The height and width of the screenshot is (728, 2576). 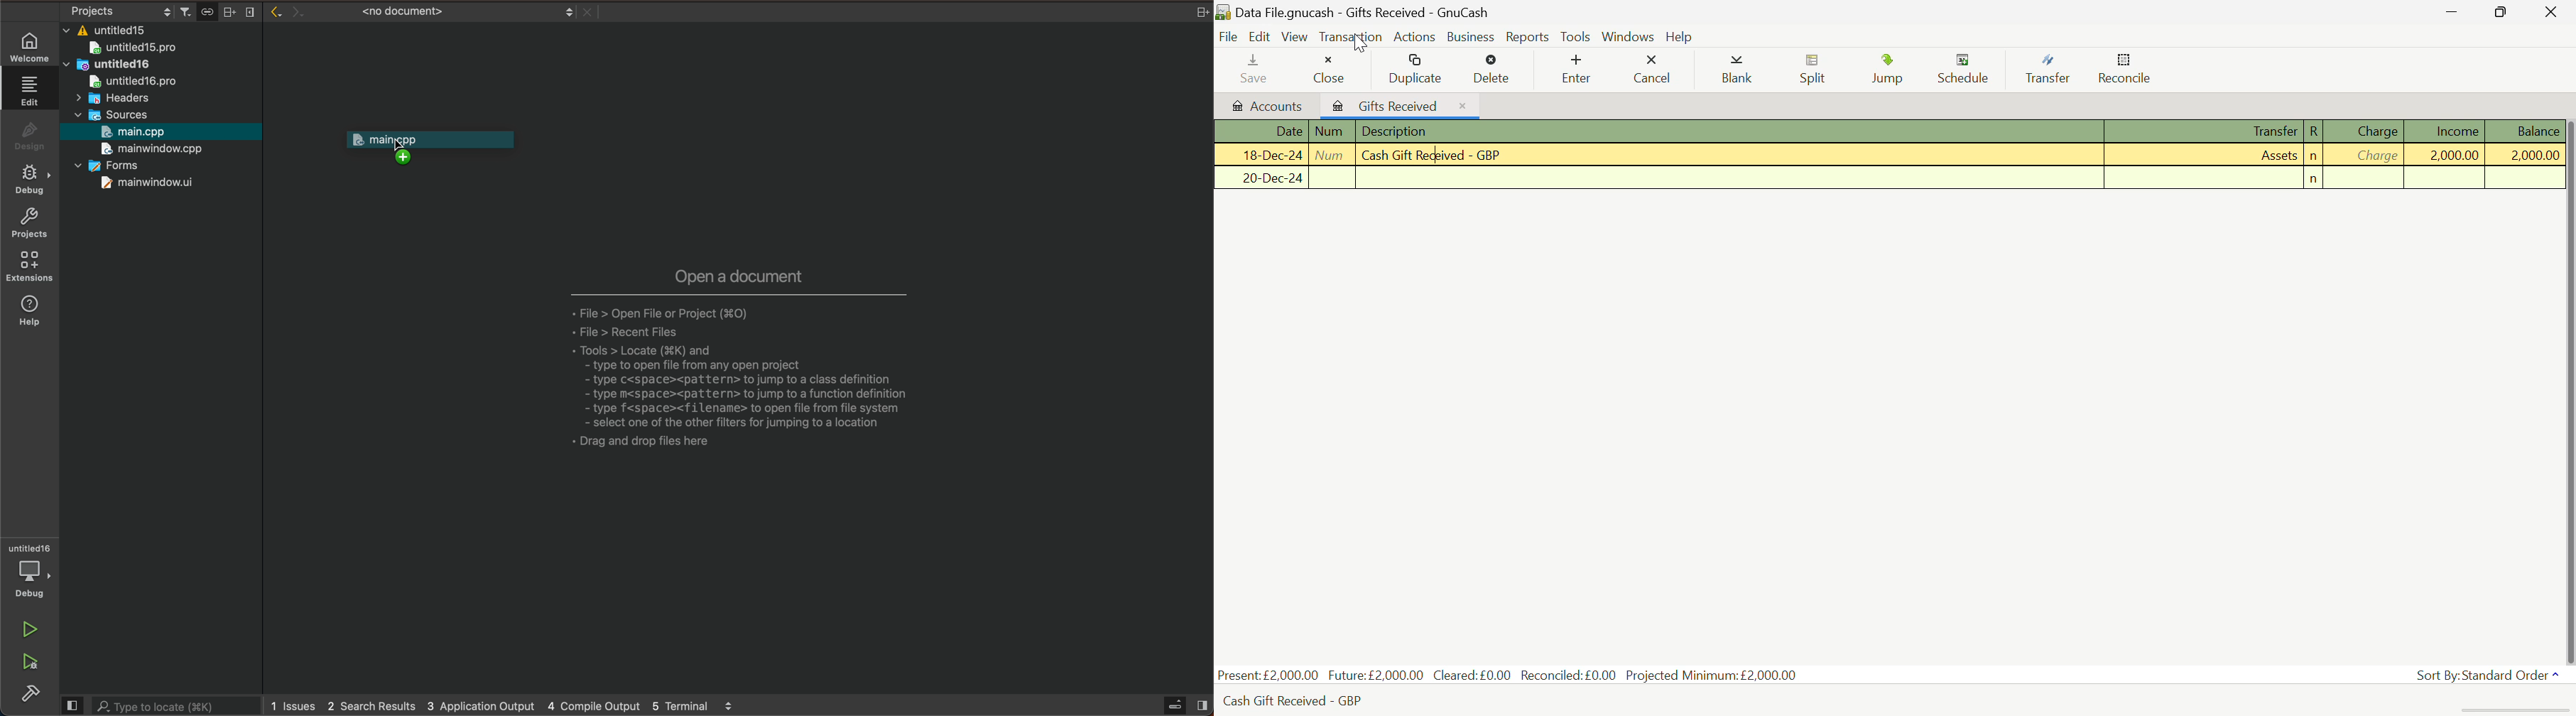 What do you see at coordinates (431, 144) in the screenshot?
I see `drag to` at bounding box center [431, 144].